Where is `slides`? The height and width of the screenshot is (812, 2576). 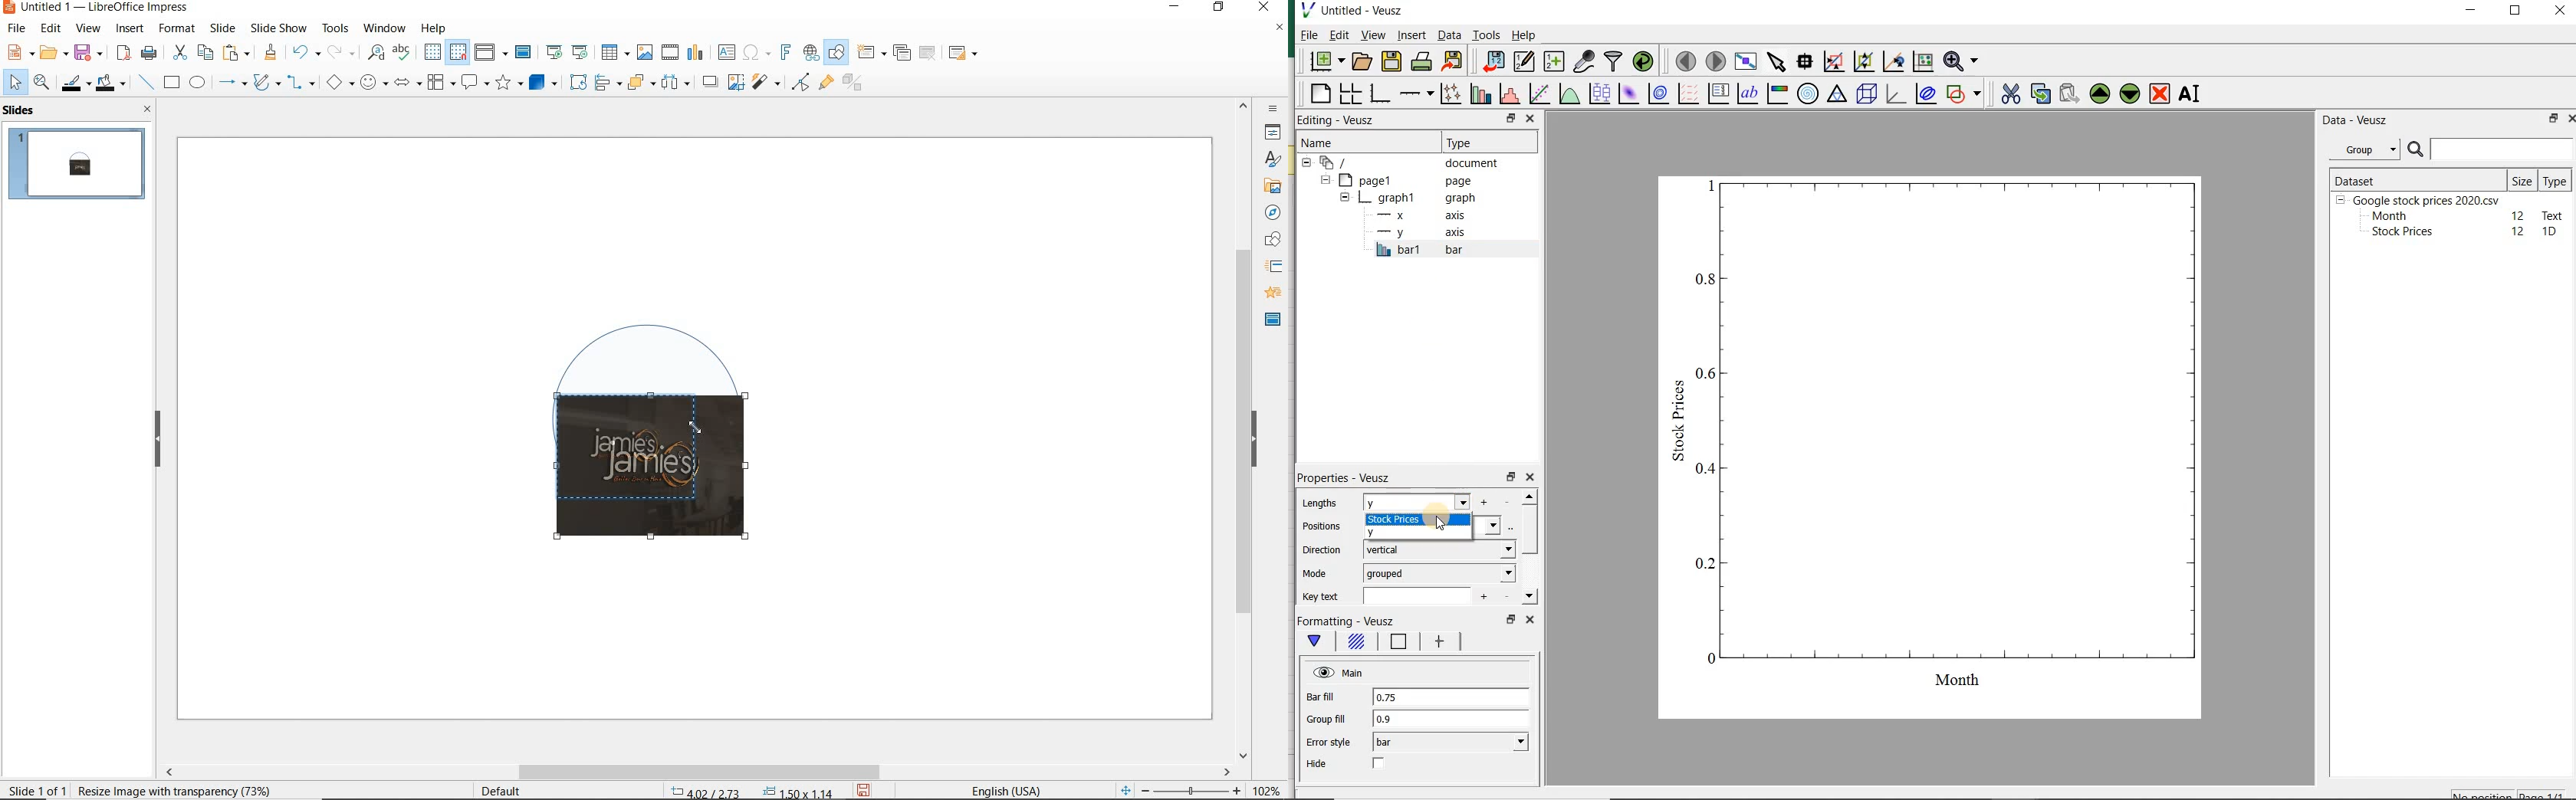
slides is located at coordinates (22, 110).